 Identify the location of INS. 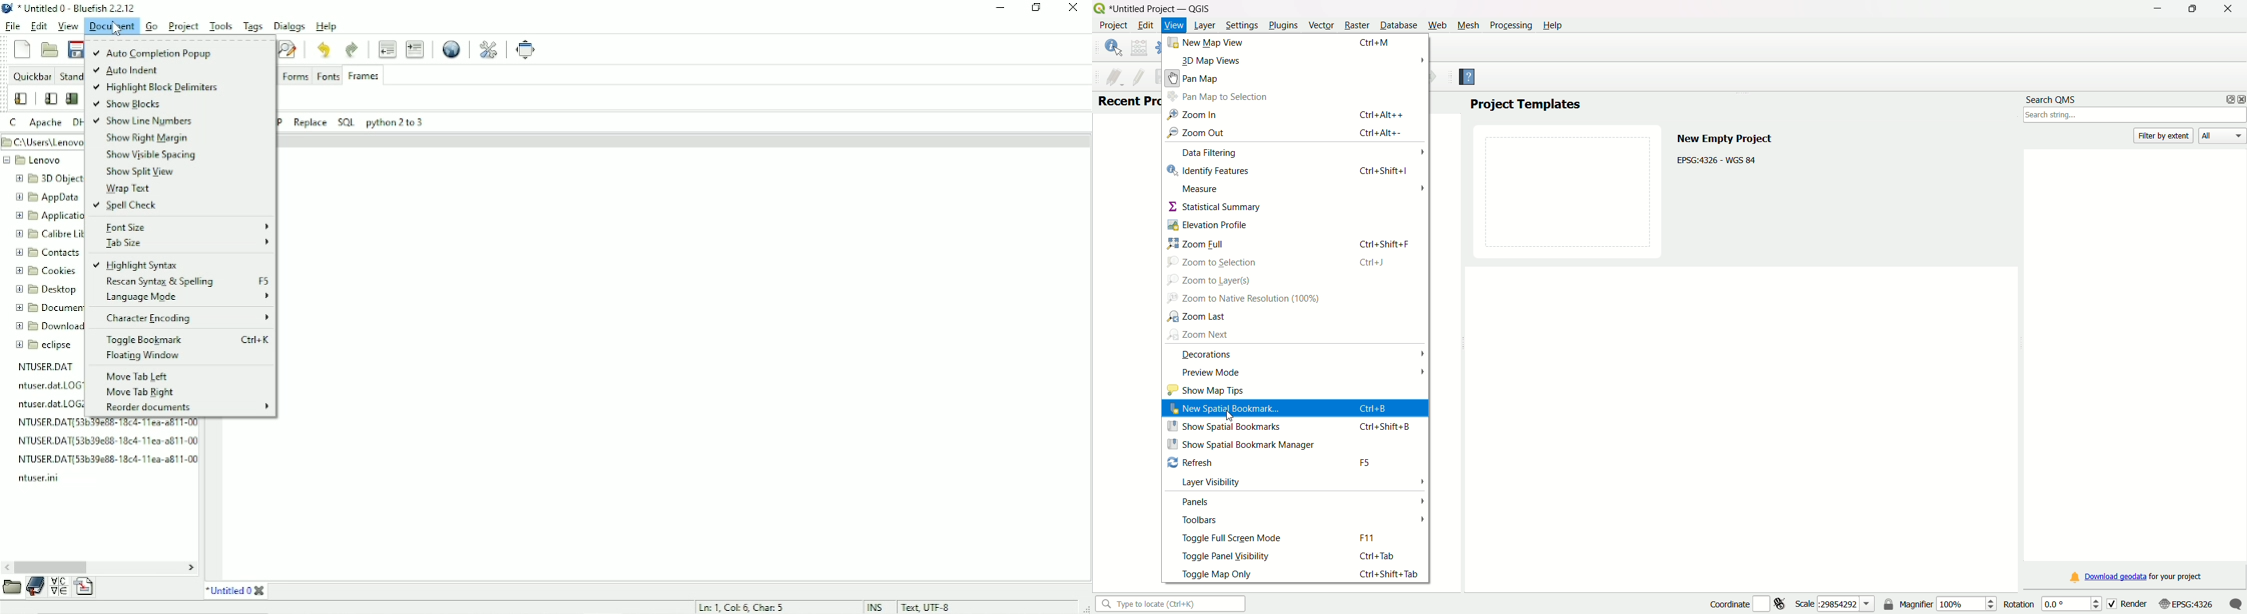
(873, 606).